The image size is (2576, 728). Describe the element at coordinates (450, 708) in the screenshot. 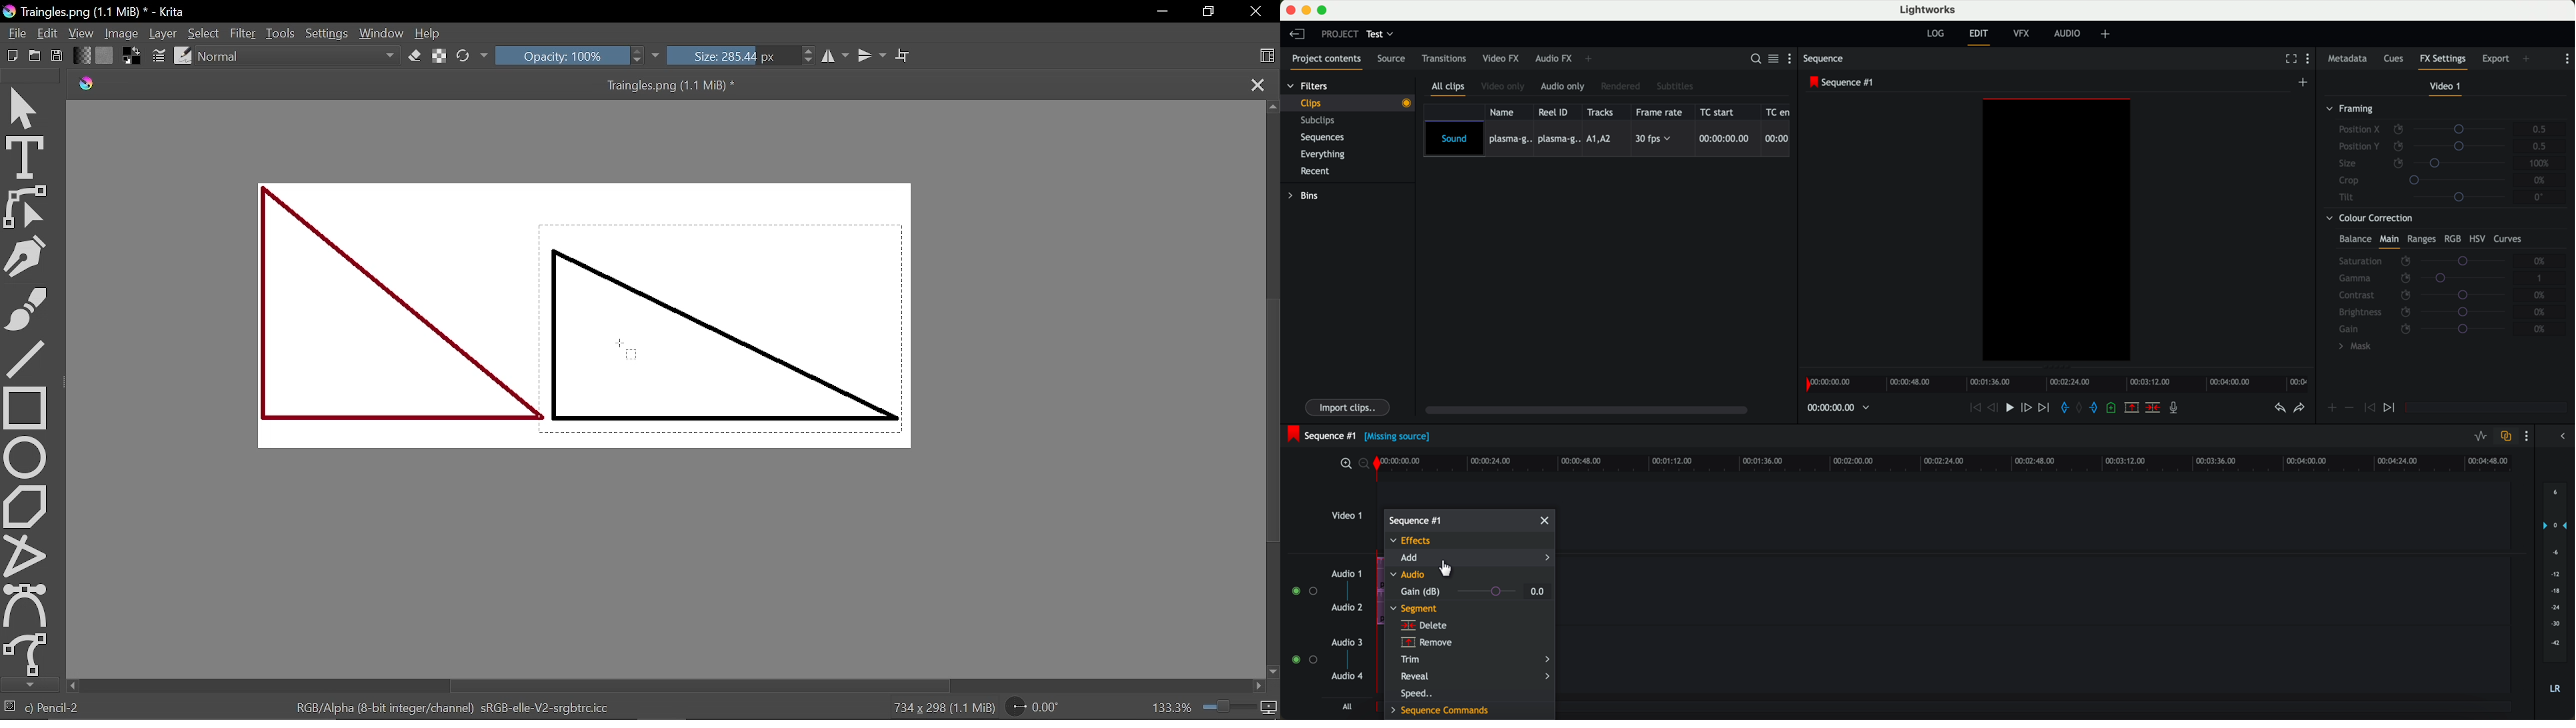

I see `RGB/Alpha (8-bit integer/channel) sRGB-elle-V2-srgbtrc.icc` at that location.